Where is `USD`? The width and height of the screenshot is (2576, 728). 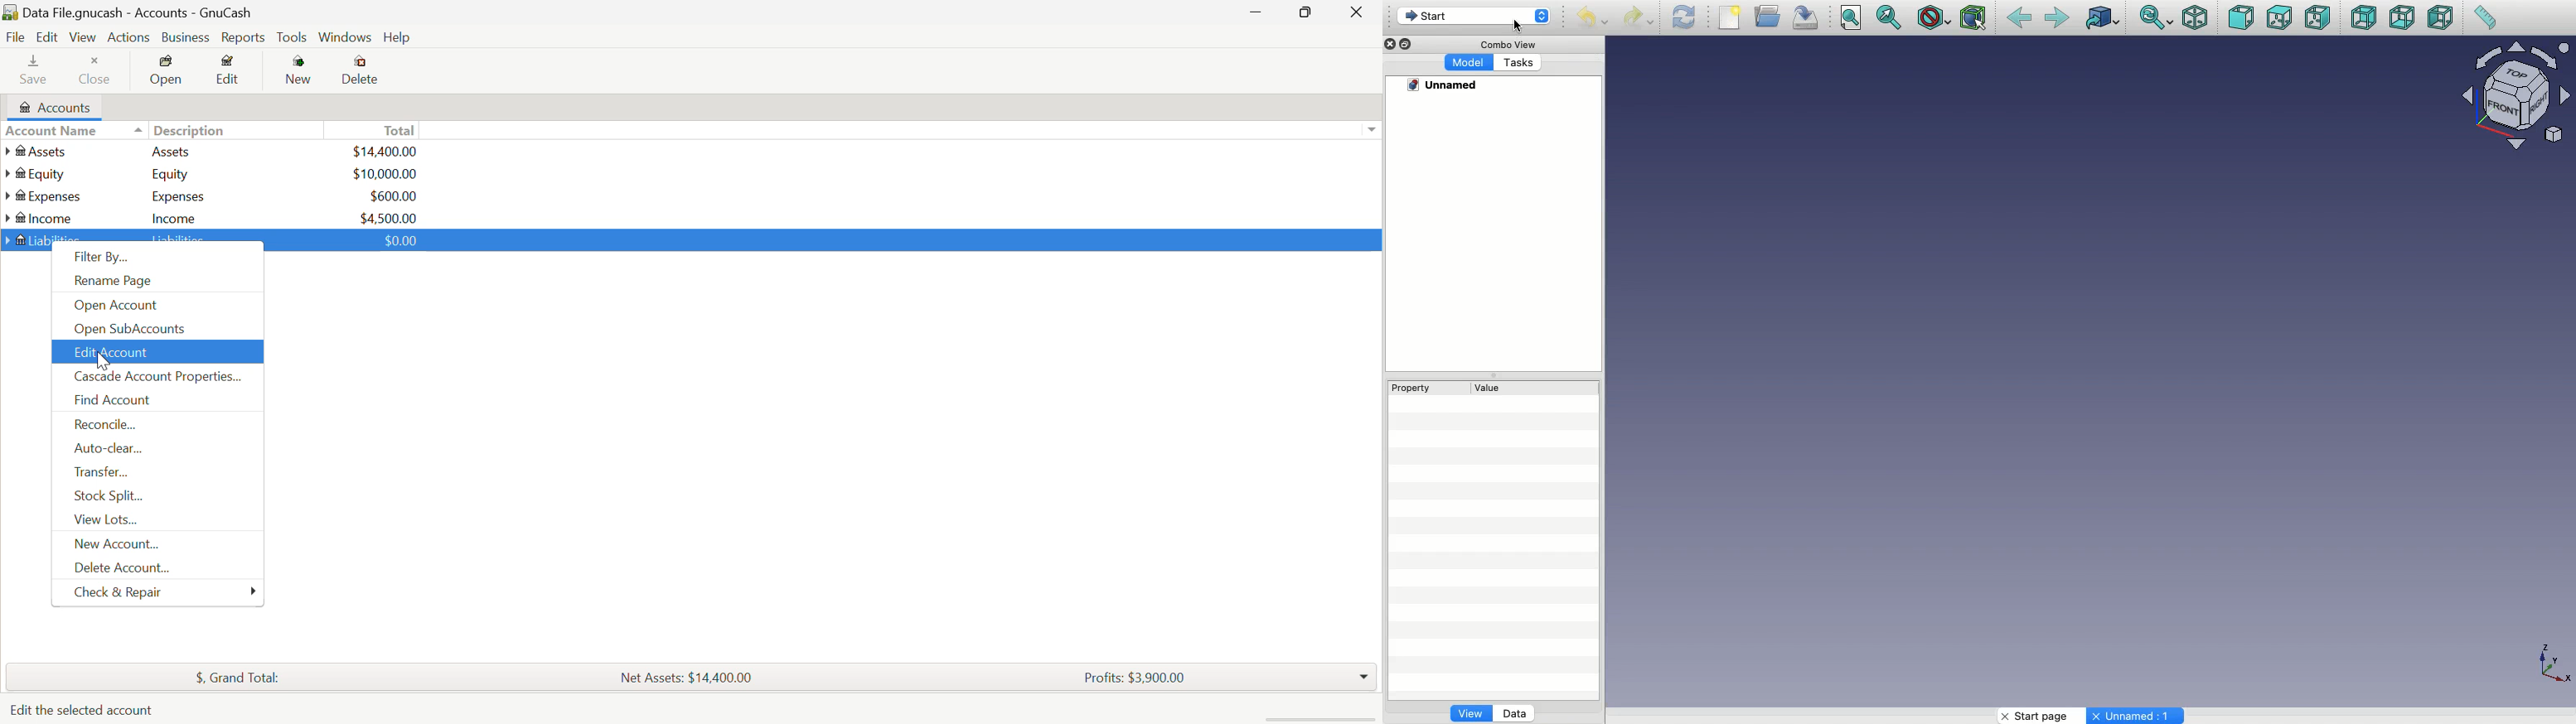 USD is located at coordinates (397, 240).